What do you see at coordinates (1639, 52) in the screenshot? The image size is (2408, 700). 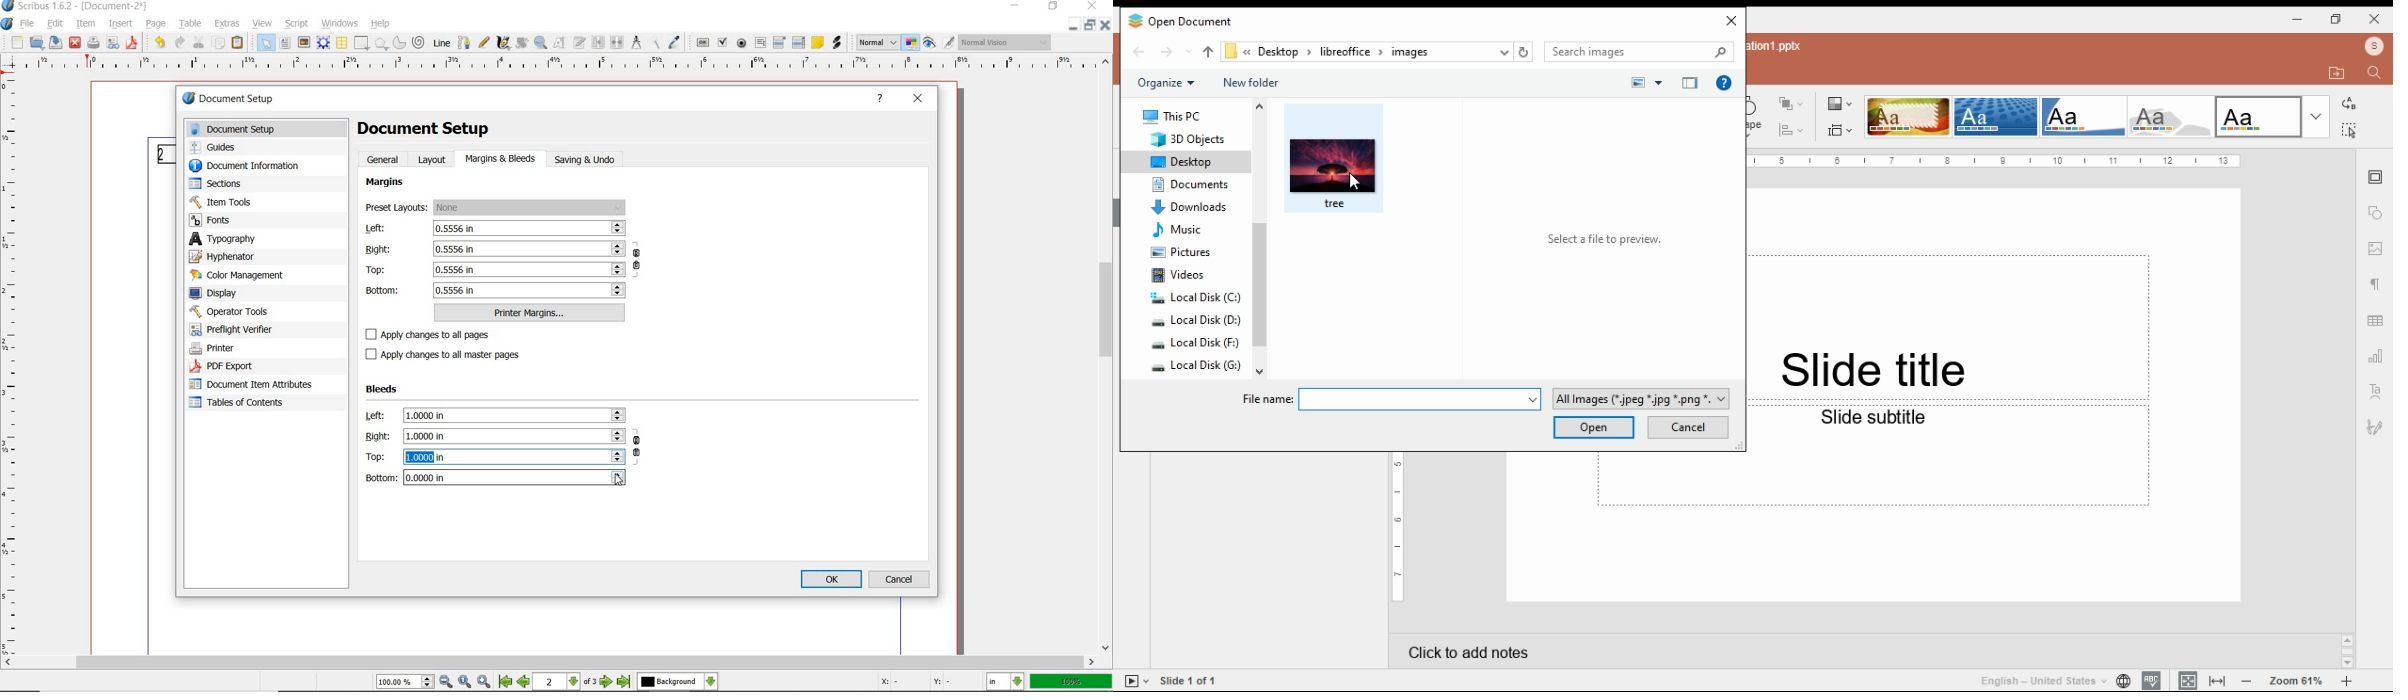 I see `search bar` at bounding box center [1639, 52].